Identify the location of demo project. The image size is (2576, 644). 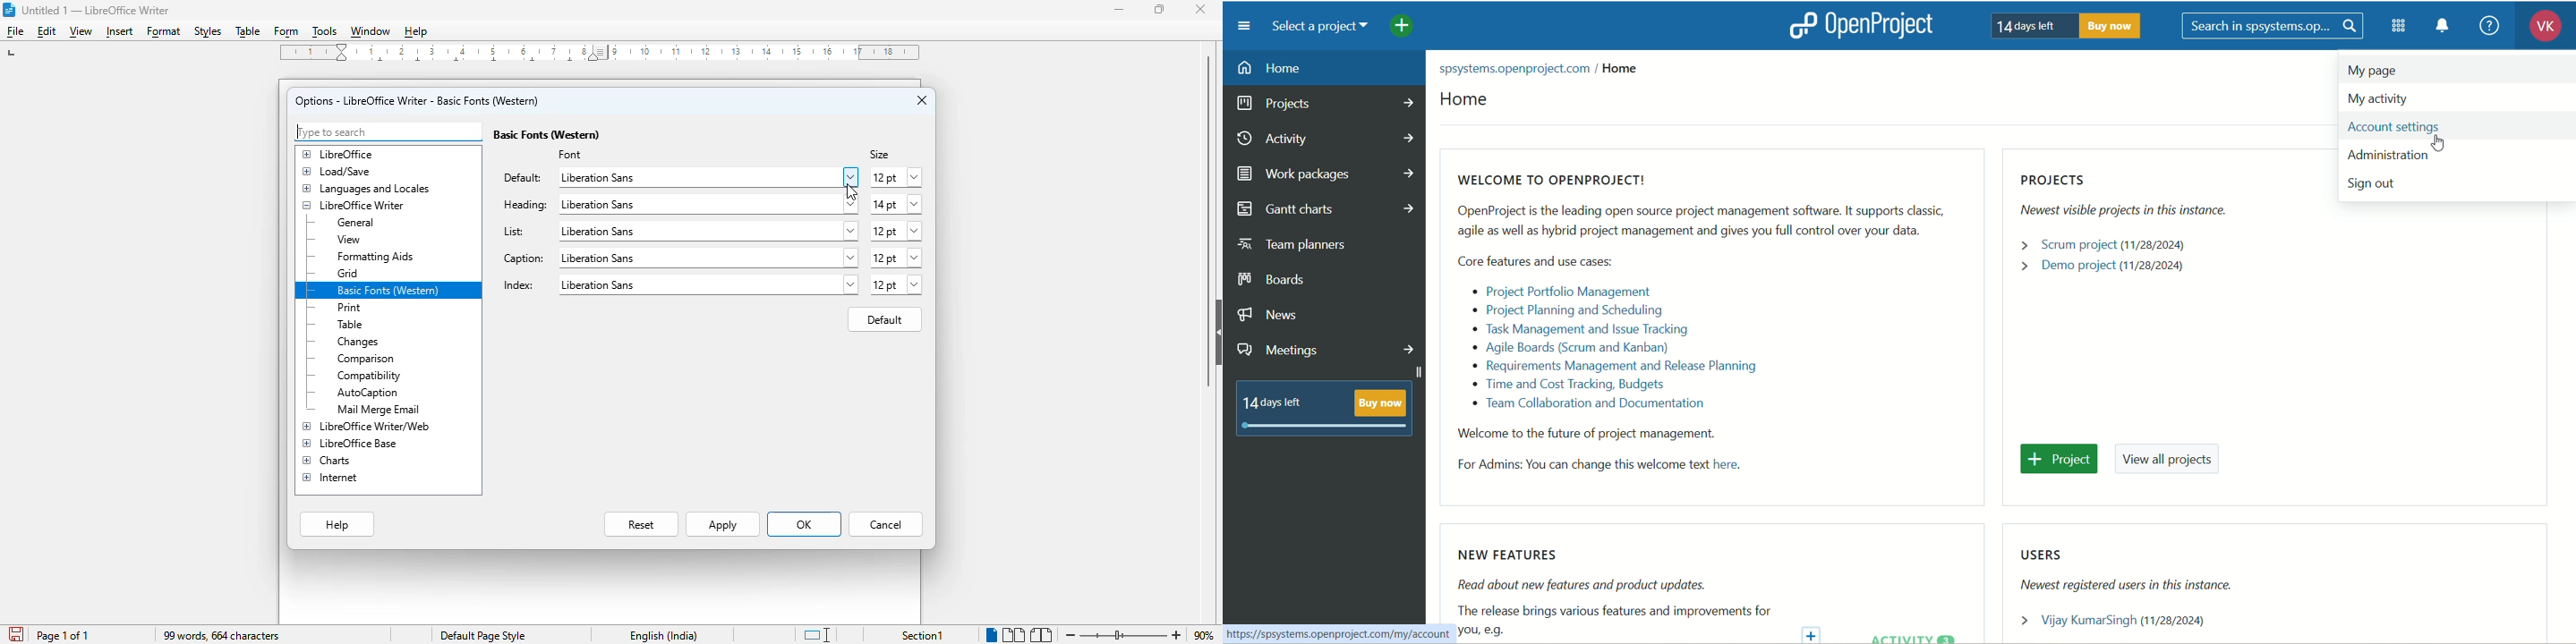
(2103, 270).